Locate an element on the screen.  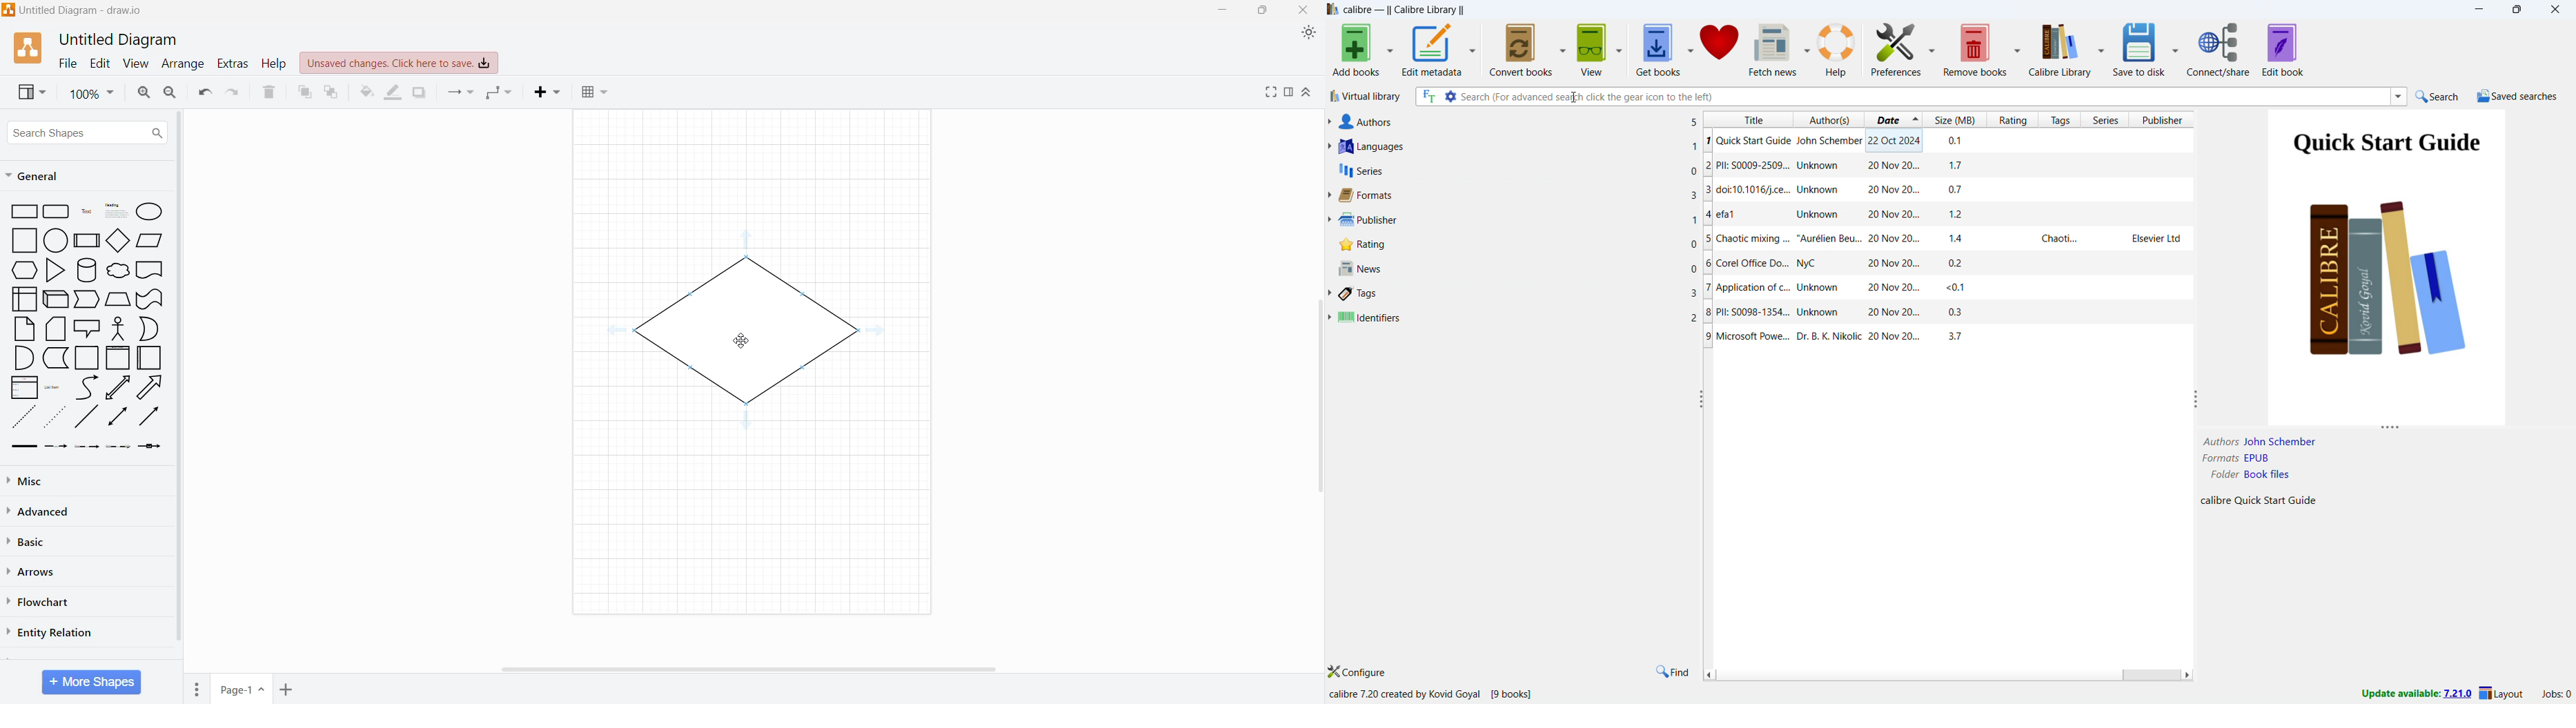
Undo is located at coordinates (205, 92).